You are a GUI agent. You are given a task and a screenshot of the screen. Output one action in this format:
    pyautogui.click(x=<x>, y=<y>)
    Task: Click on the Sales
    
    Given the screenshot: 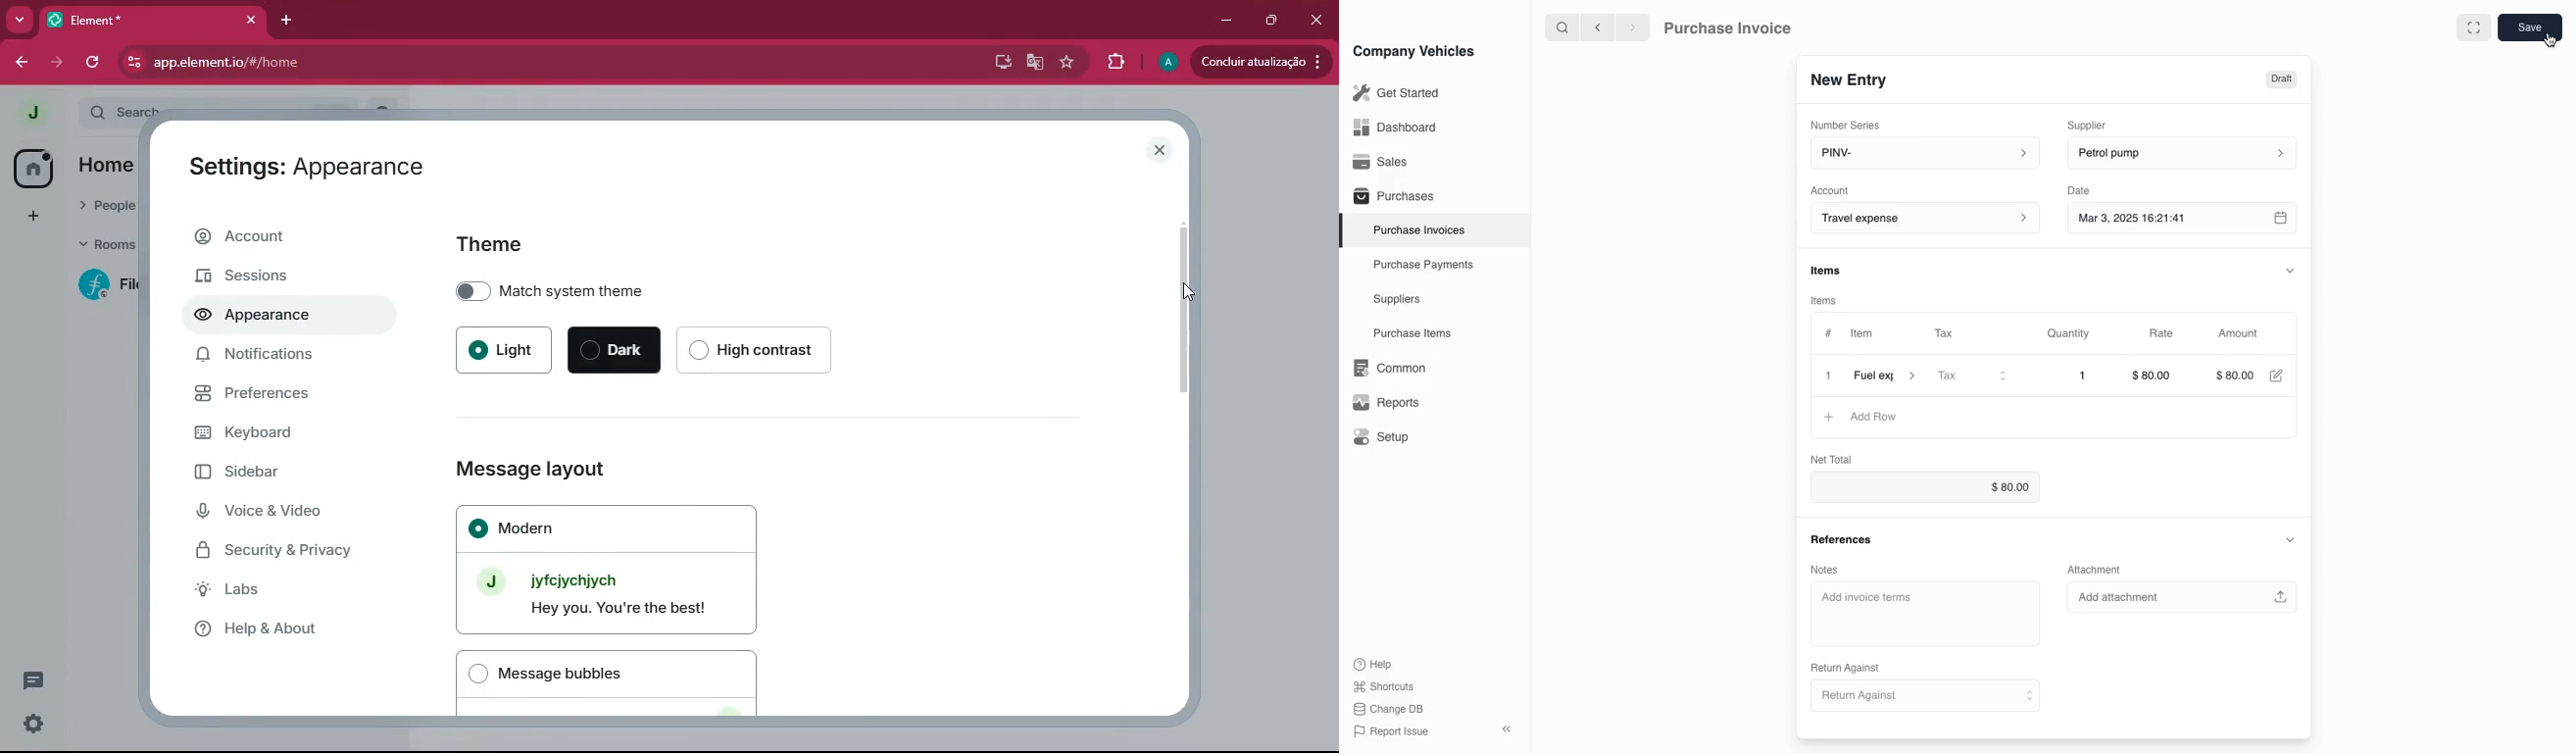 What is the action you would take?
    pyautogui.click(x=1381, y=162)
    